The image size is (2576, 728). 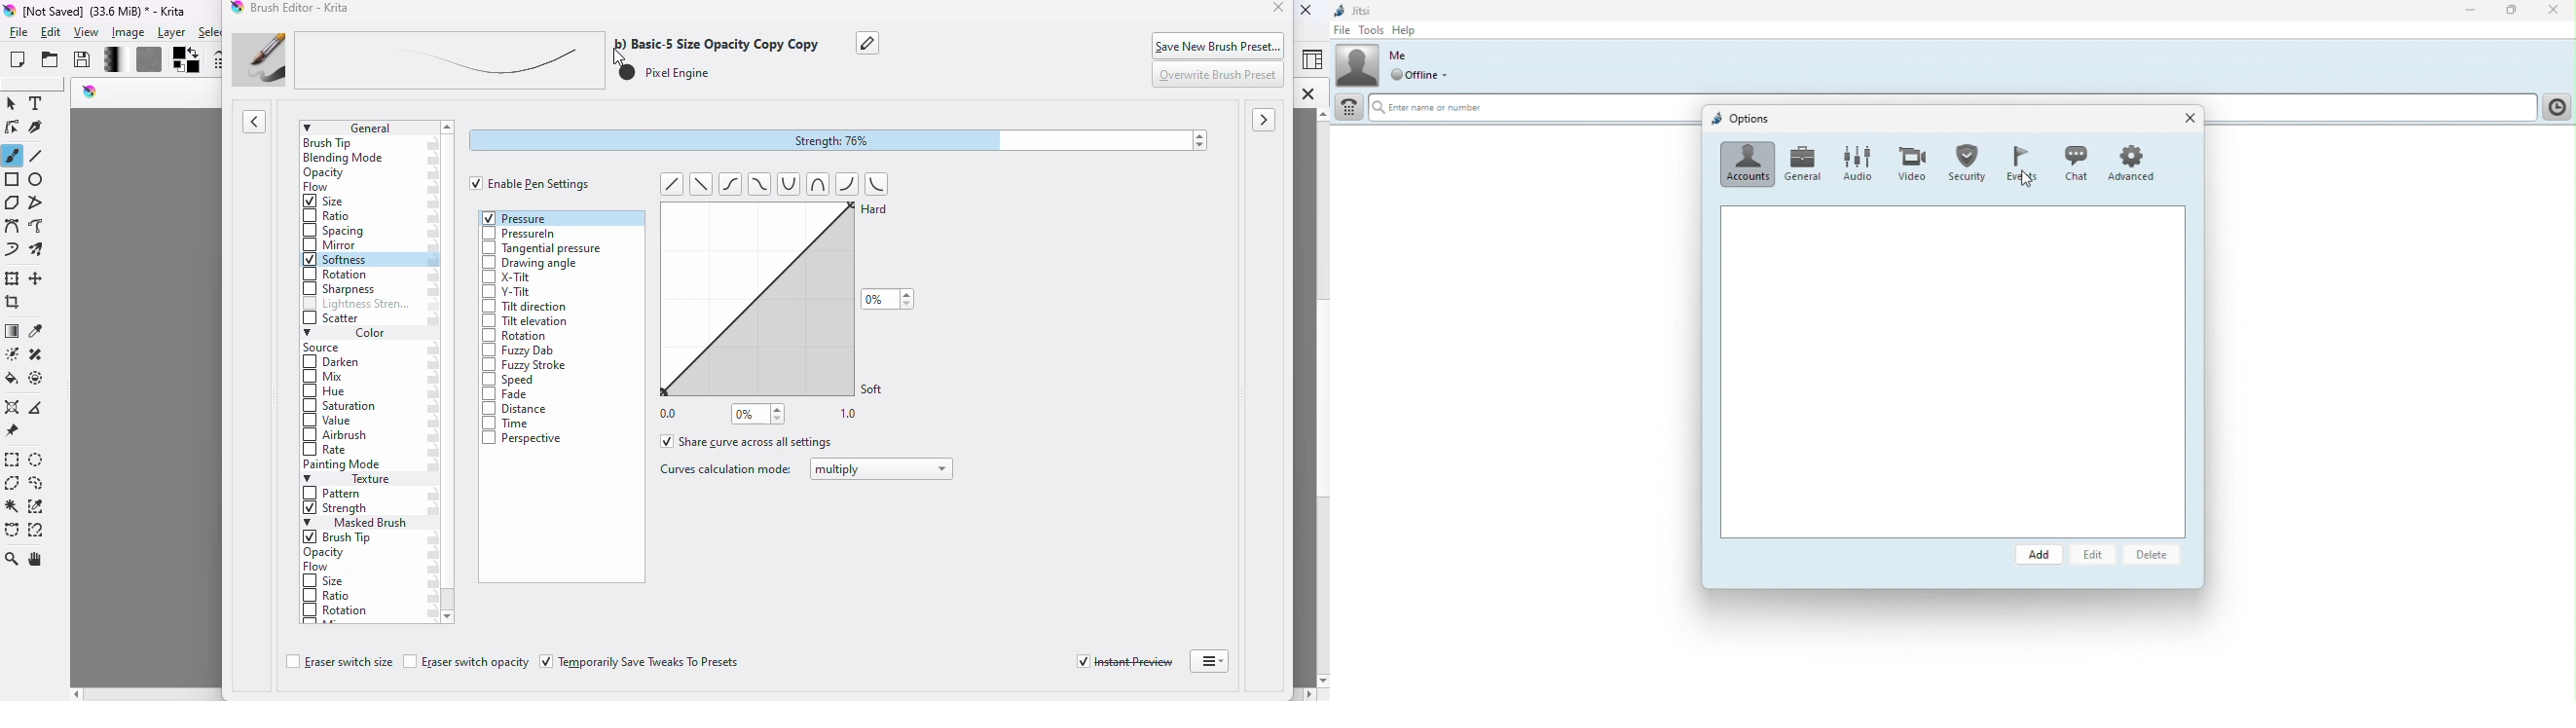 I want to click on y-tilt, so click(x=506, y=292).